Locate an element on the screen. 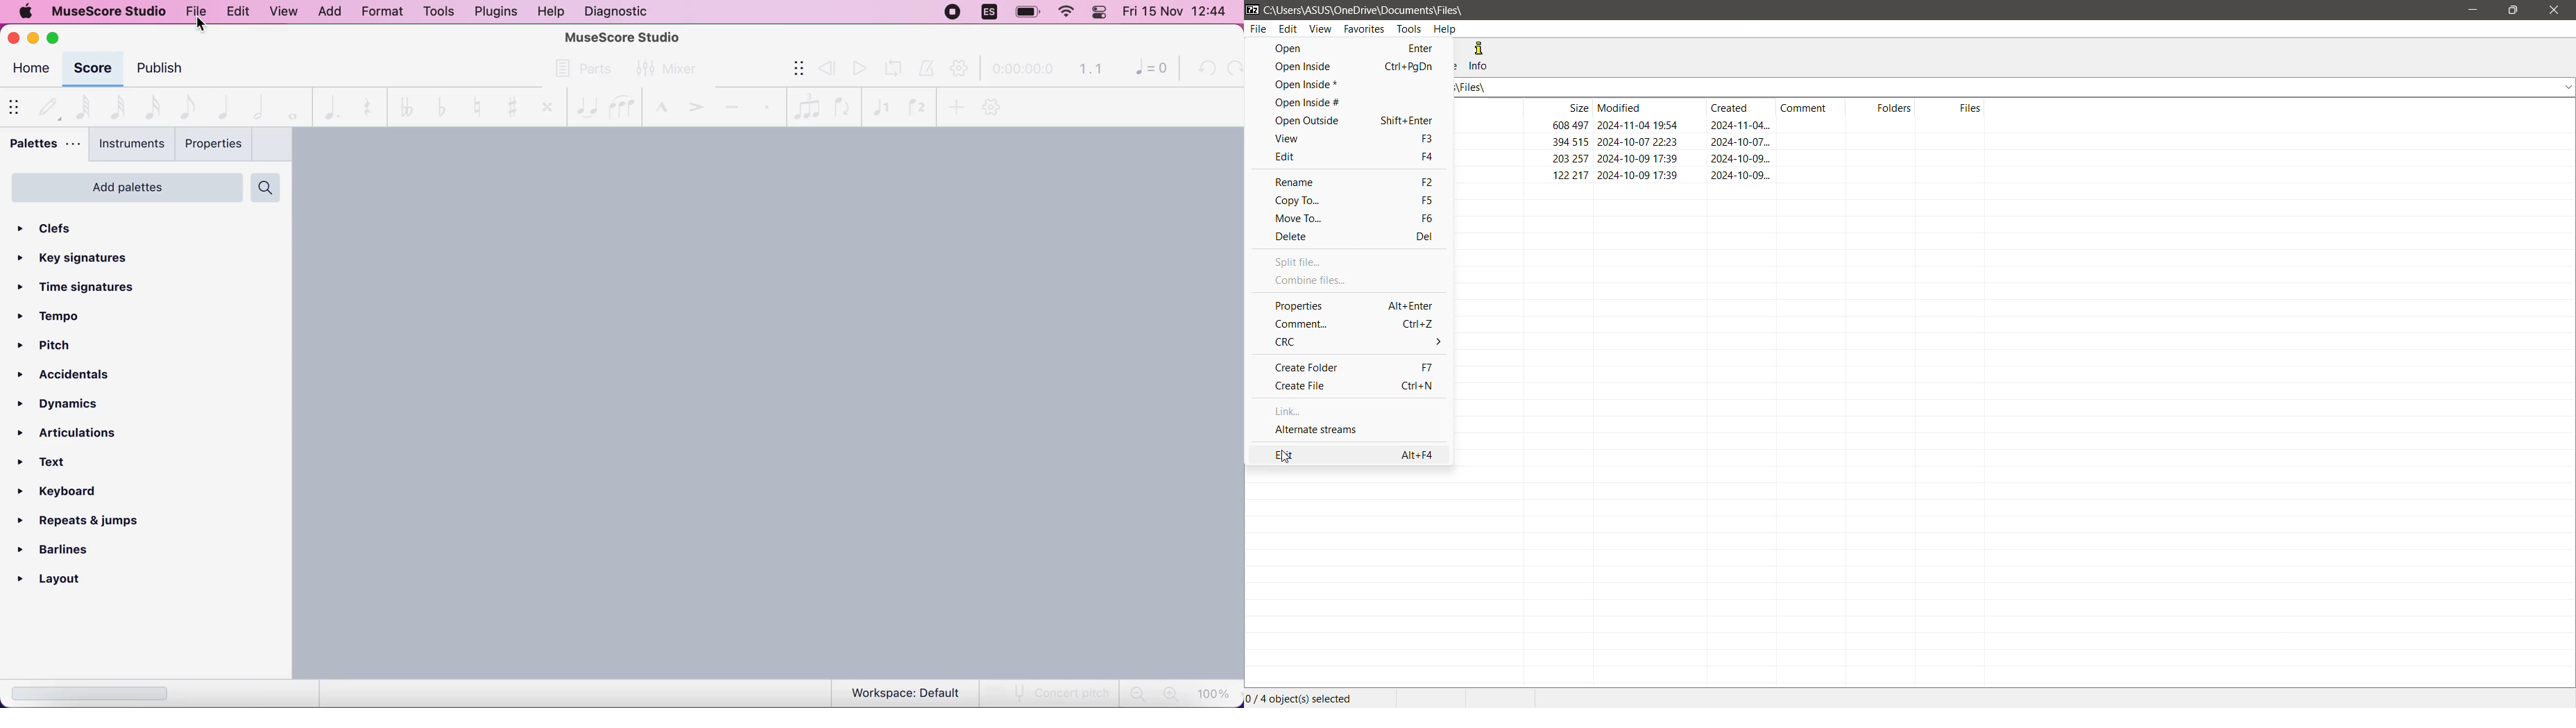  default is located at coordinates (48, 105).